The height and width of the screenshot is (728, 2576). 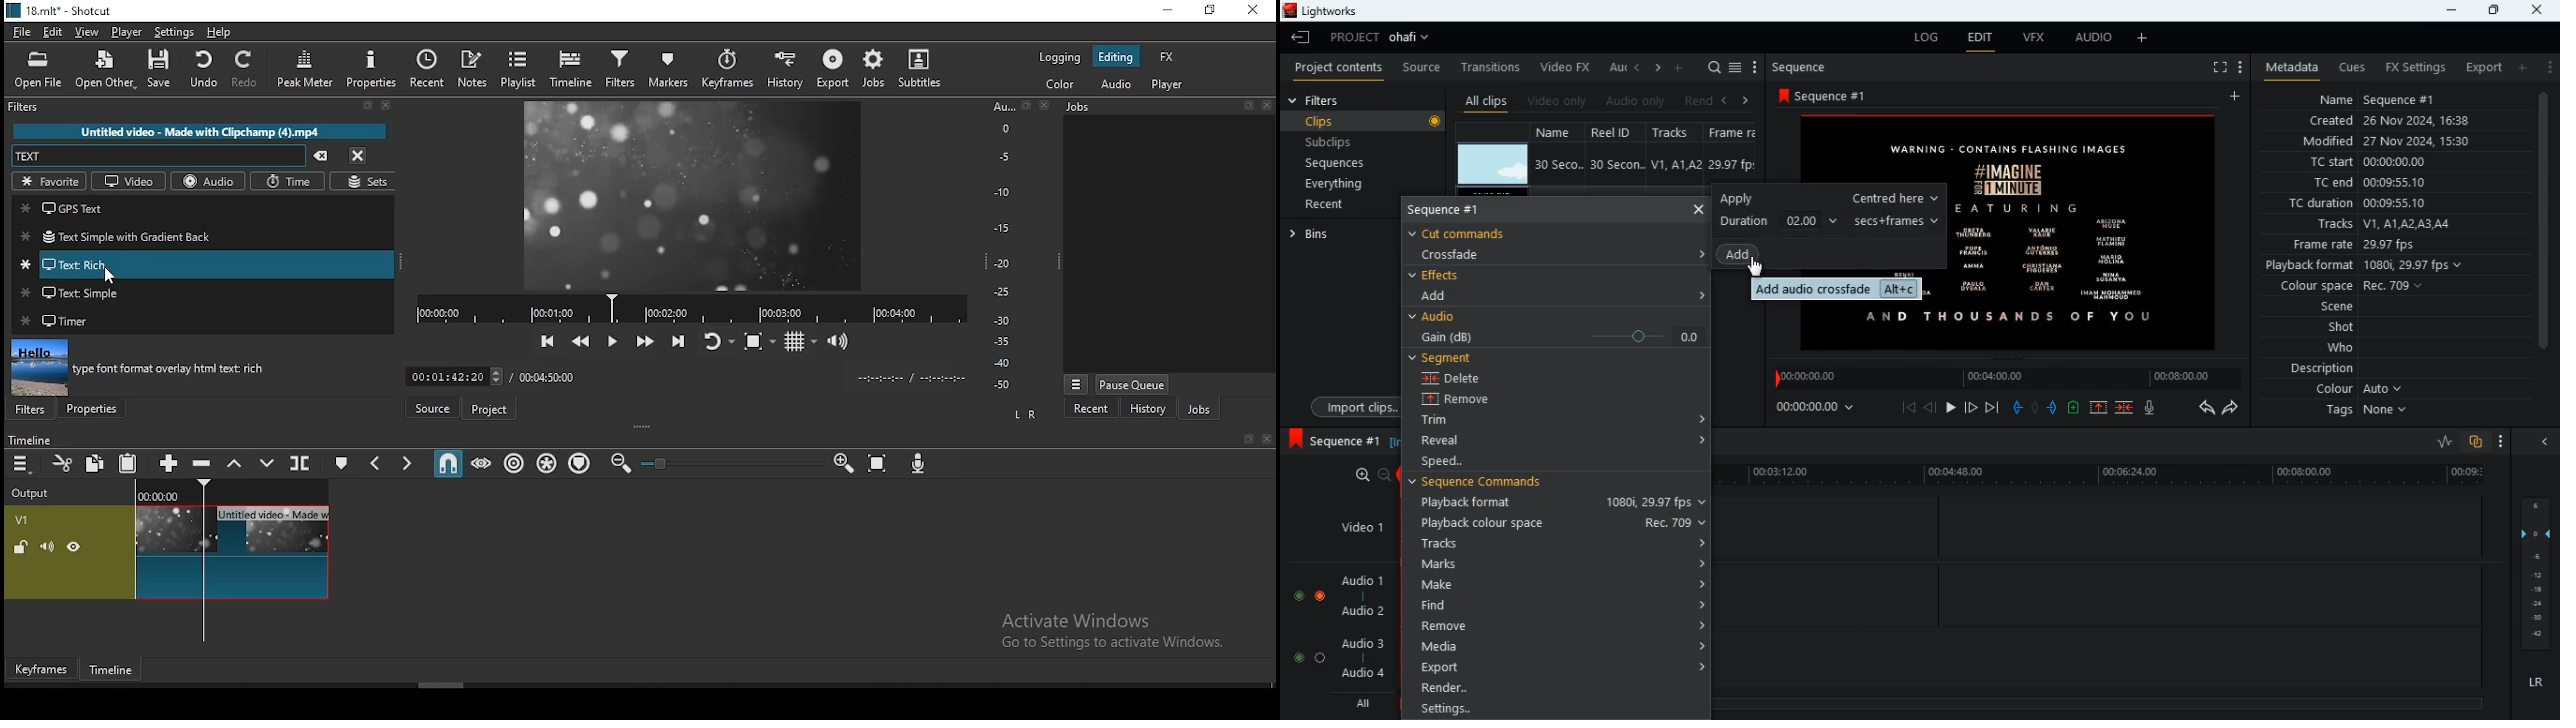 What do you see at coordinates (2032, 39) in the screenshot?
I see `vfx` at bounding box center [2032, 39].